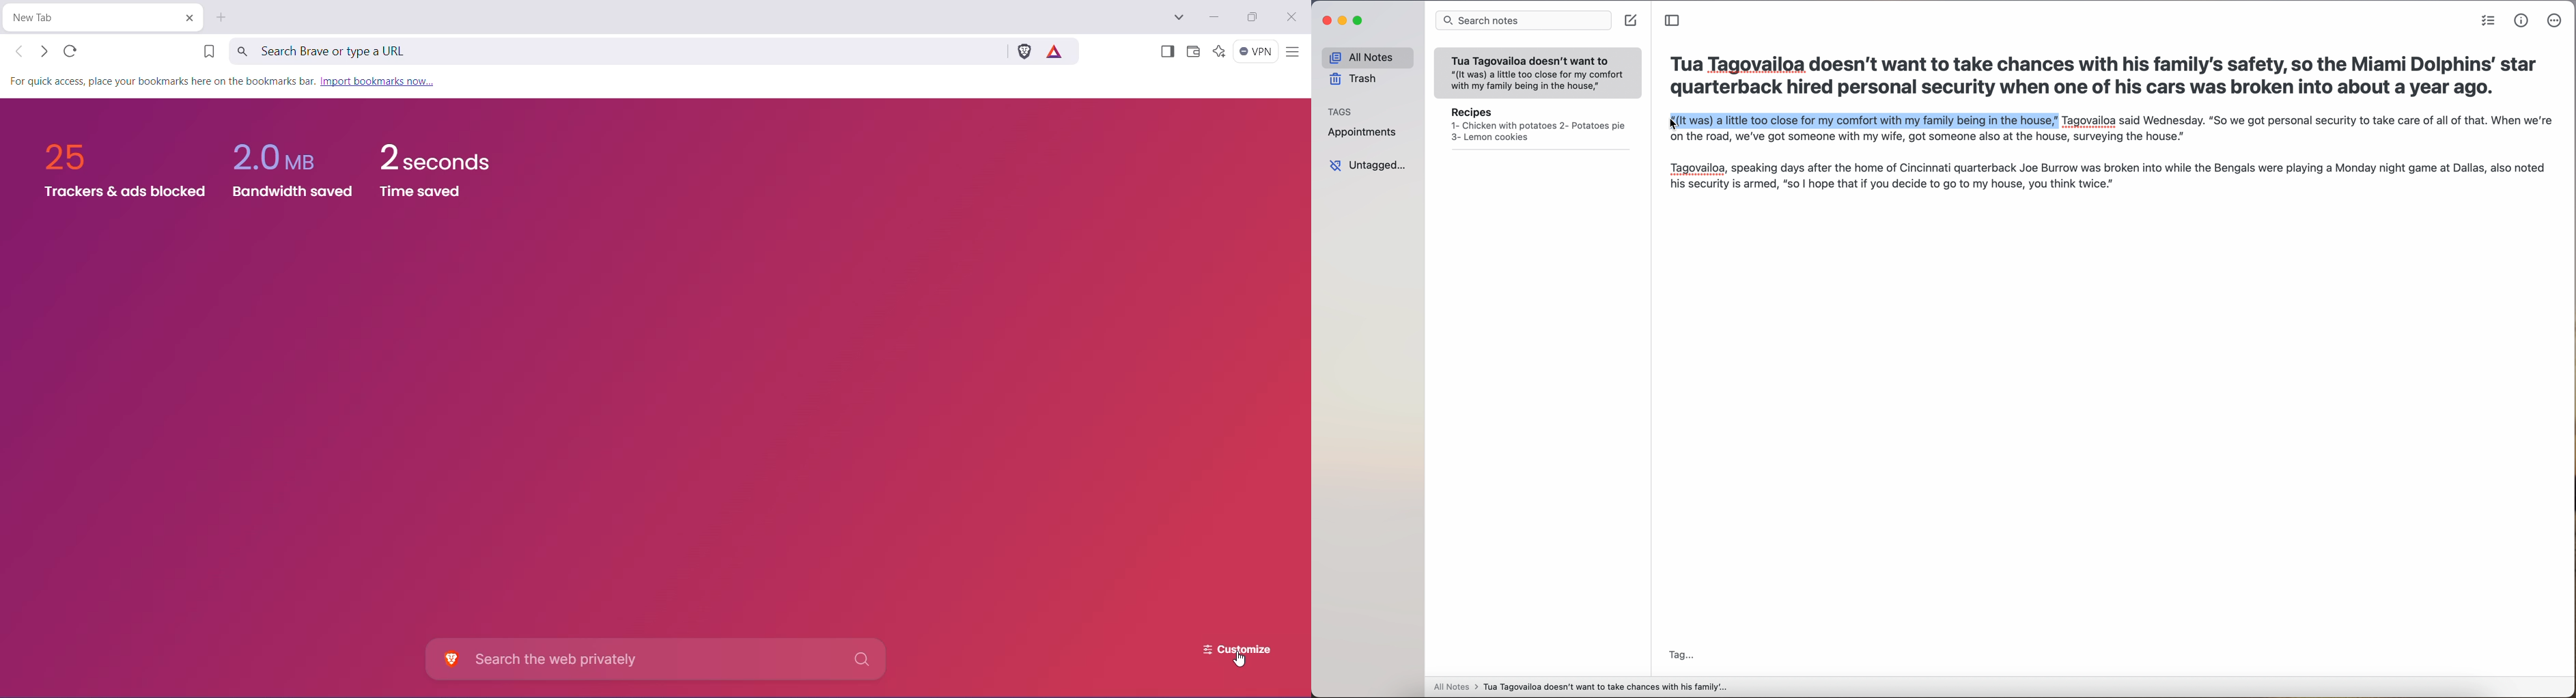 Image resolution: width=2576 pixels, height=700 pixels. I want to click on Click to go forward, hold to see history, so click(43, 51).